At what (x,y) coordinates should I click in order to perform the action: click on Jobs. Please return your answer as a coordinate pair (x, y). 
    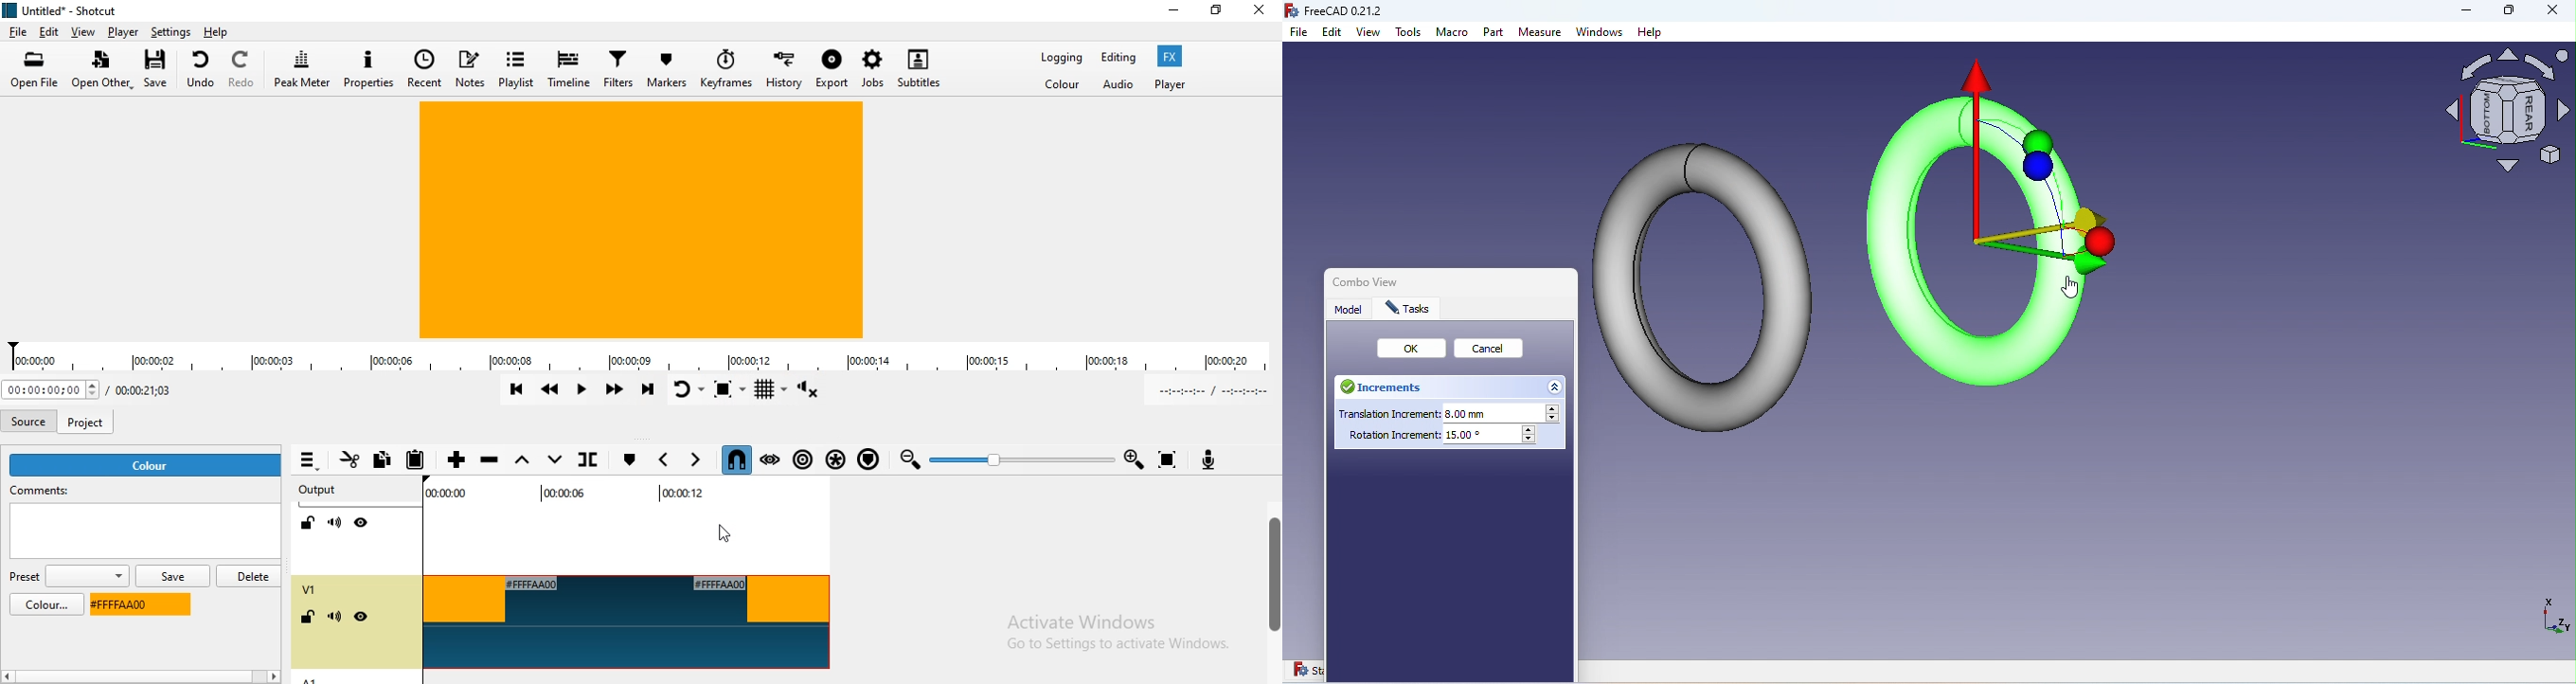
    Looking at the image, I should click on (870, 69).